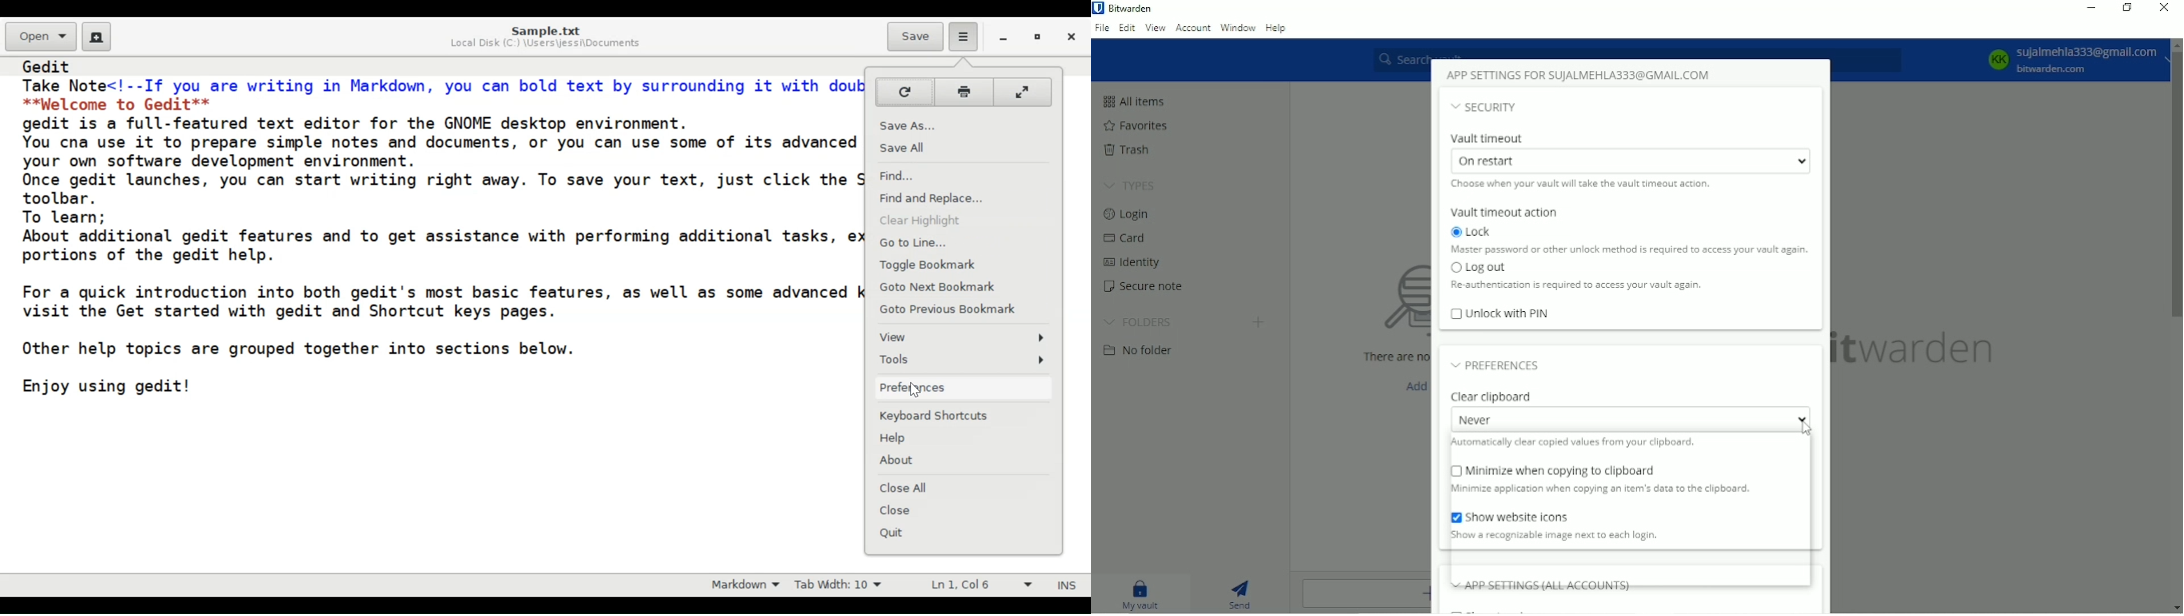  I want to click on App settings for account, so click(1583, 74).